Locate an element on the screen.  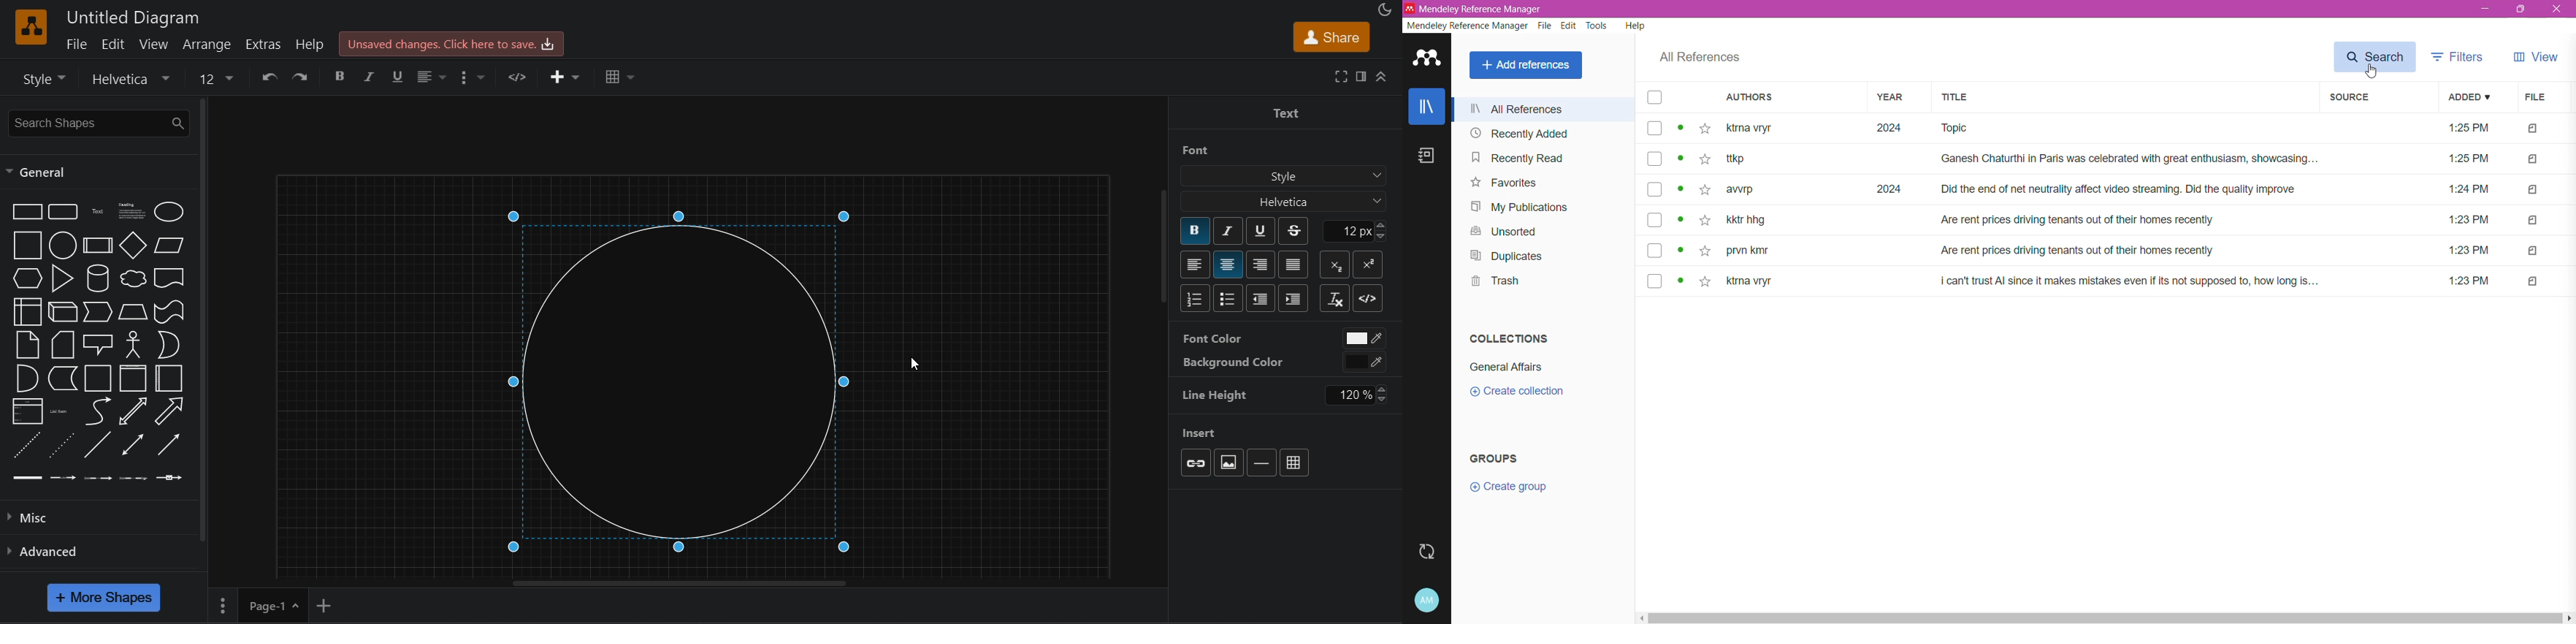
line height  is located at coordinates (1224, 398).